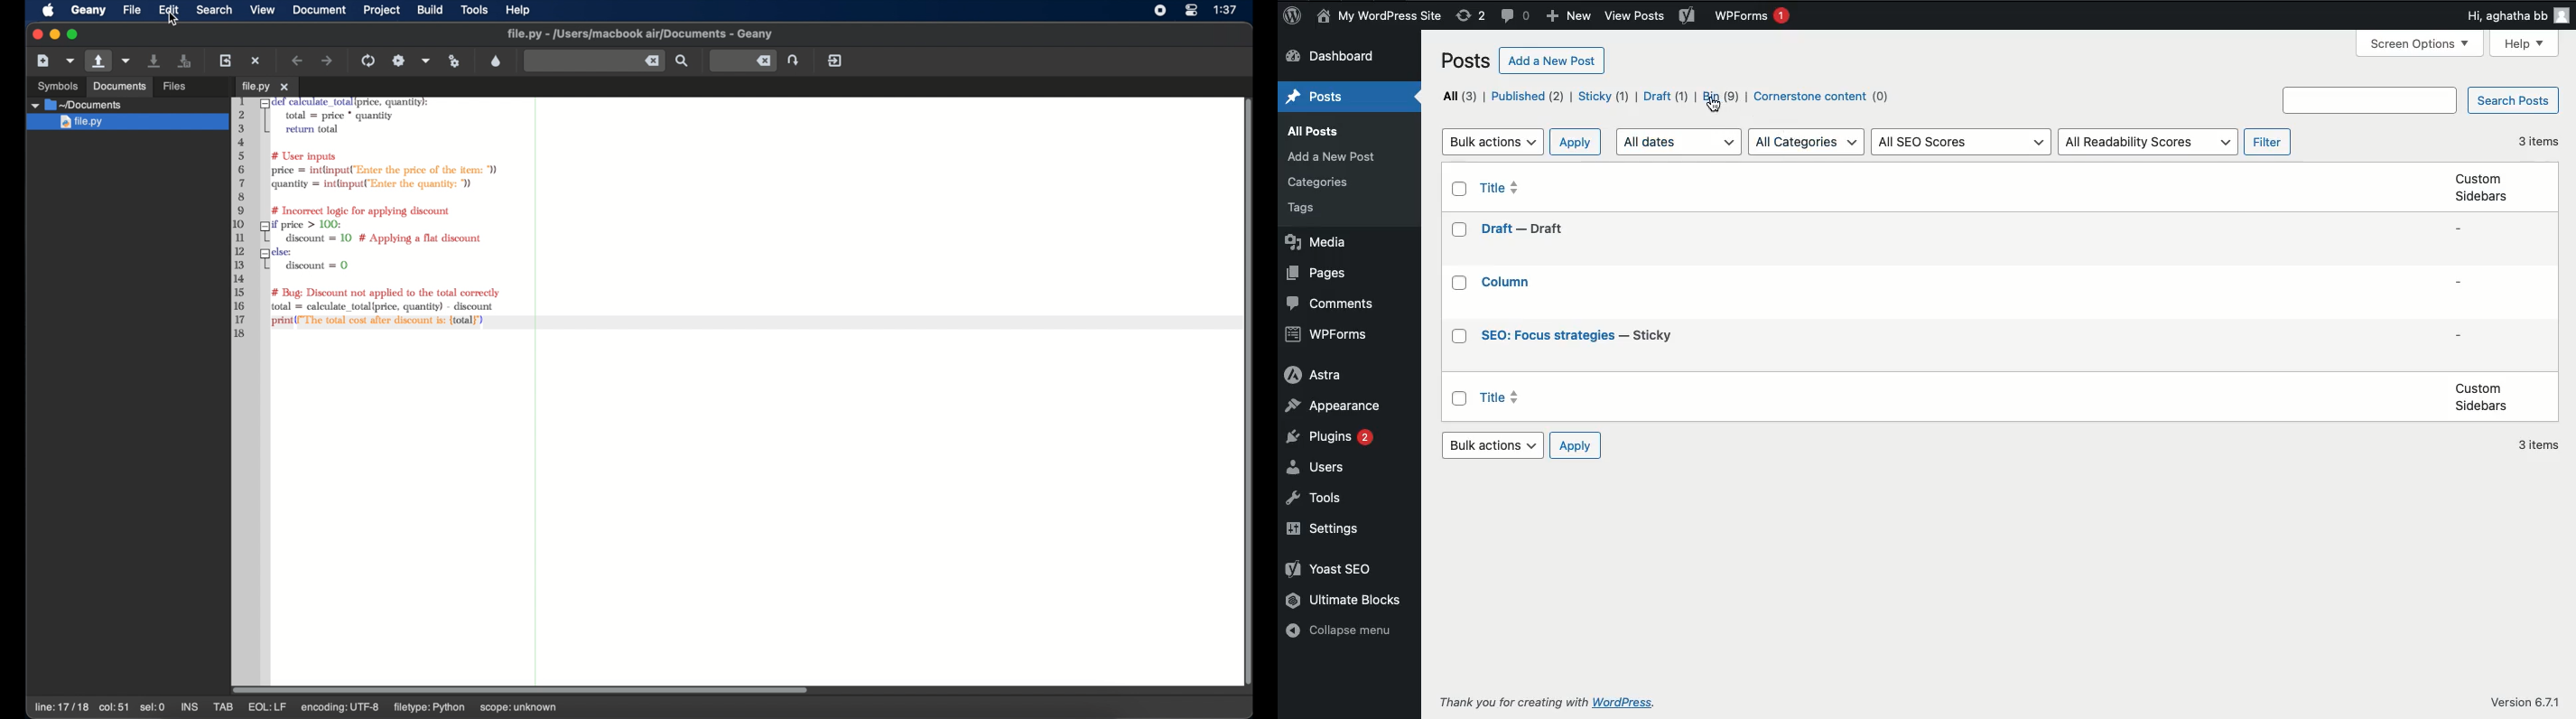 This screenshot has height=728, width=2576. I want to click on reload the current file from disk, so click(226, 60).